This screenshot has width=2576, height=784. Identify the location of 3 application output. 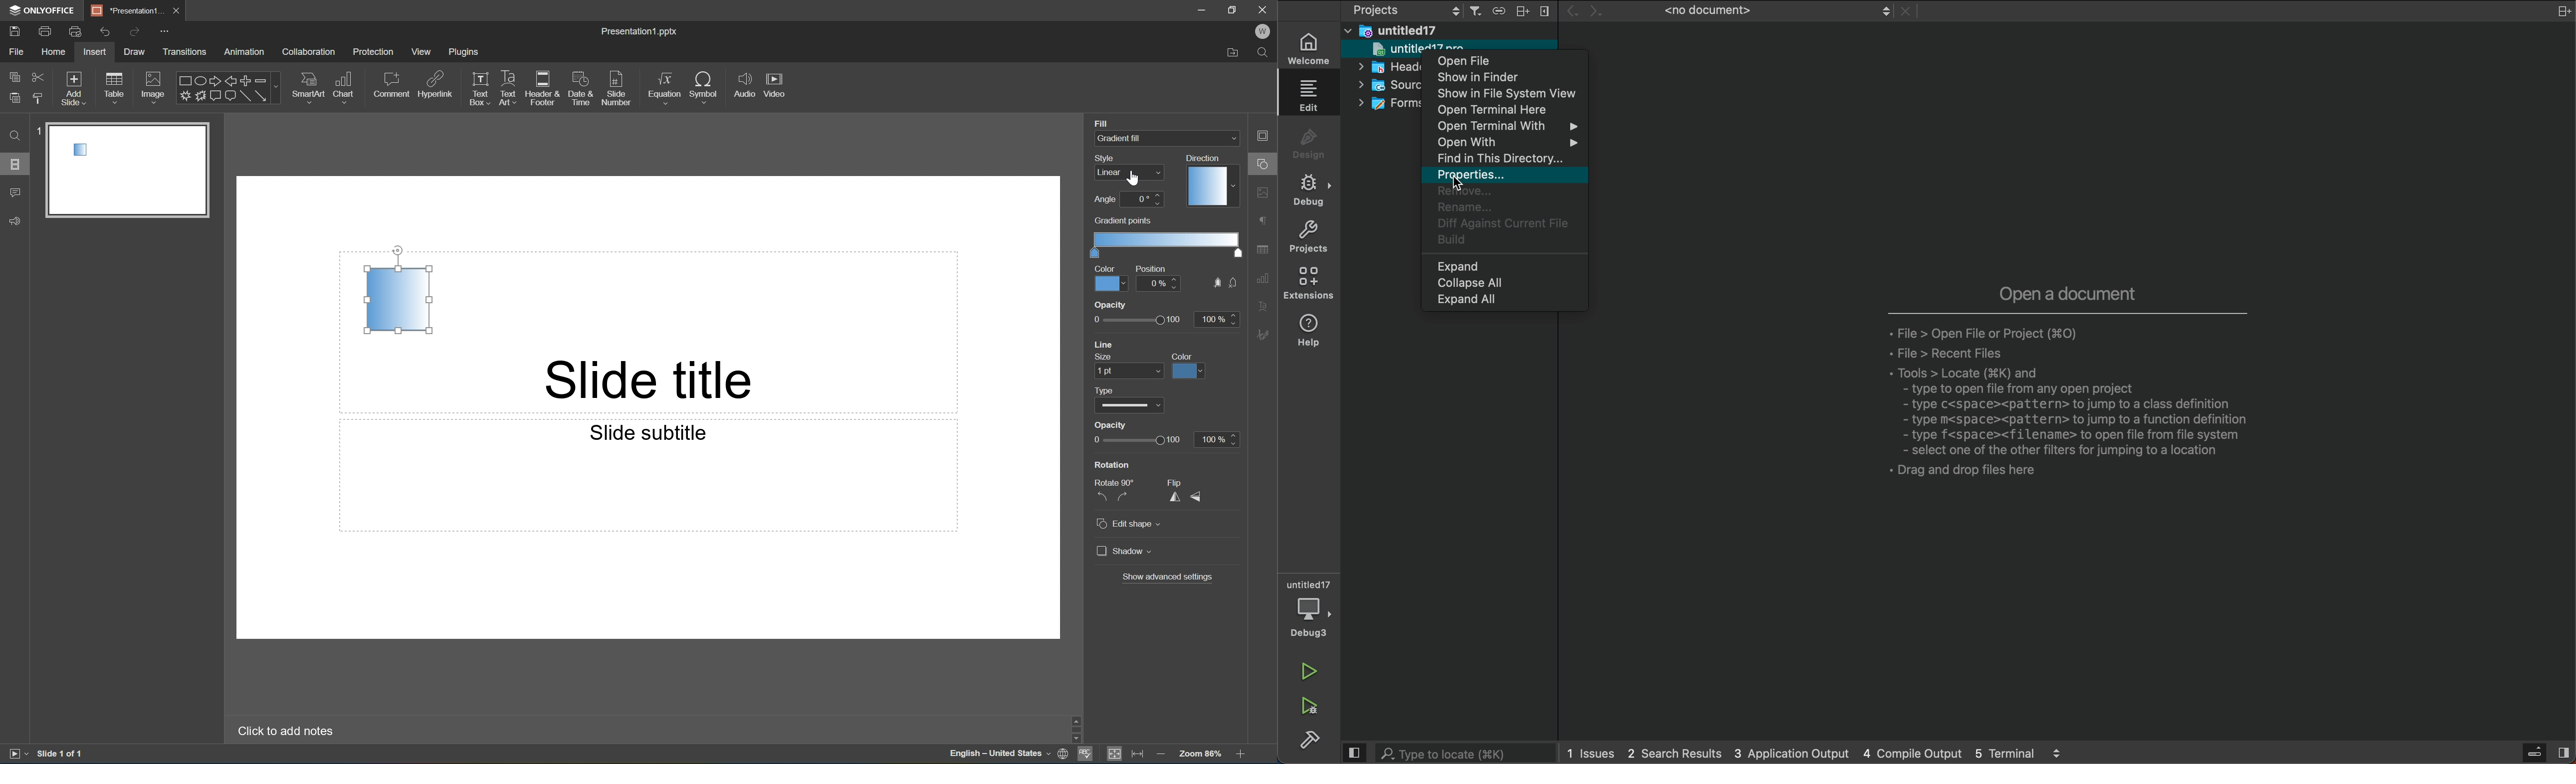
(1794, 754).